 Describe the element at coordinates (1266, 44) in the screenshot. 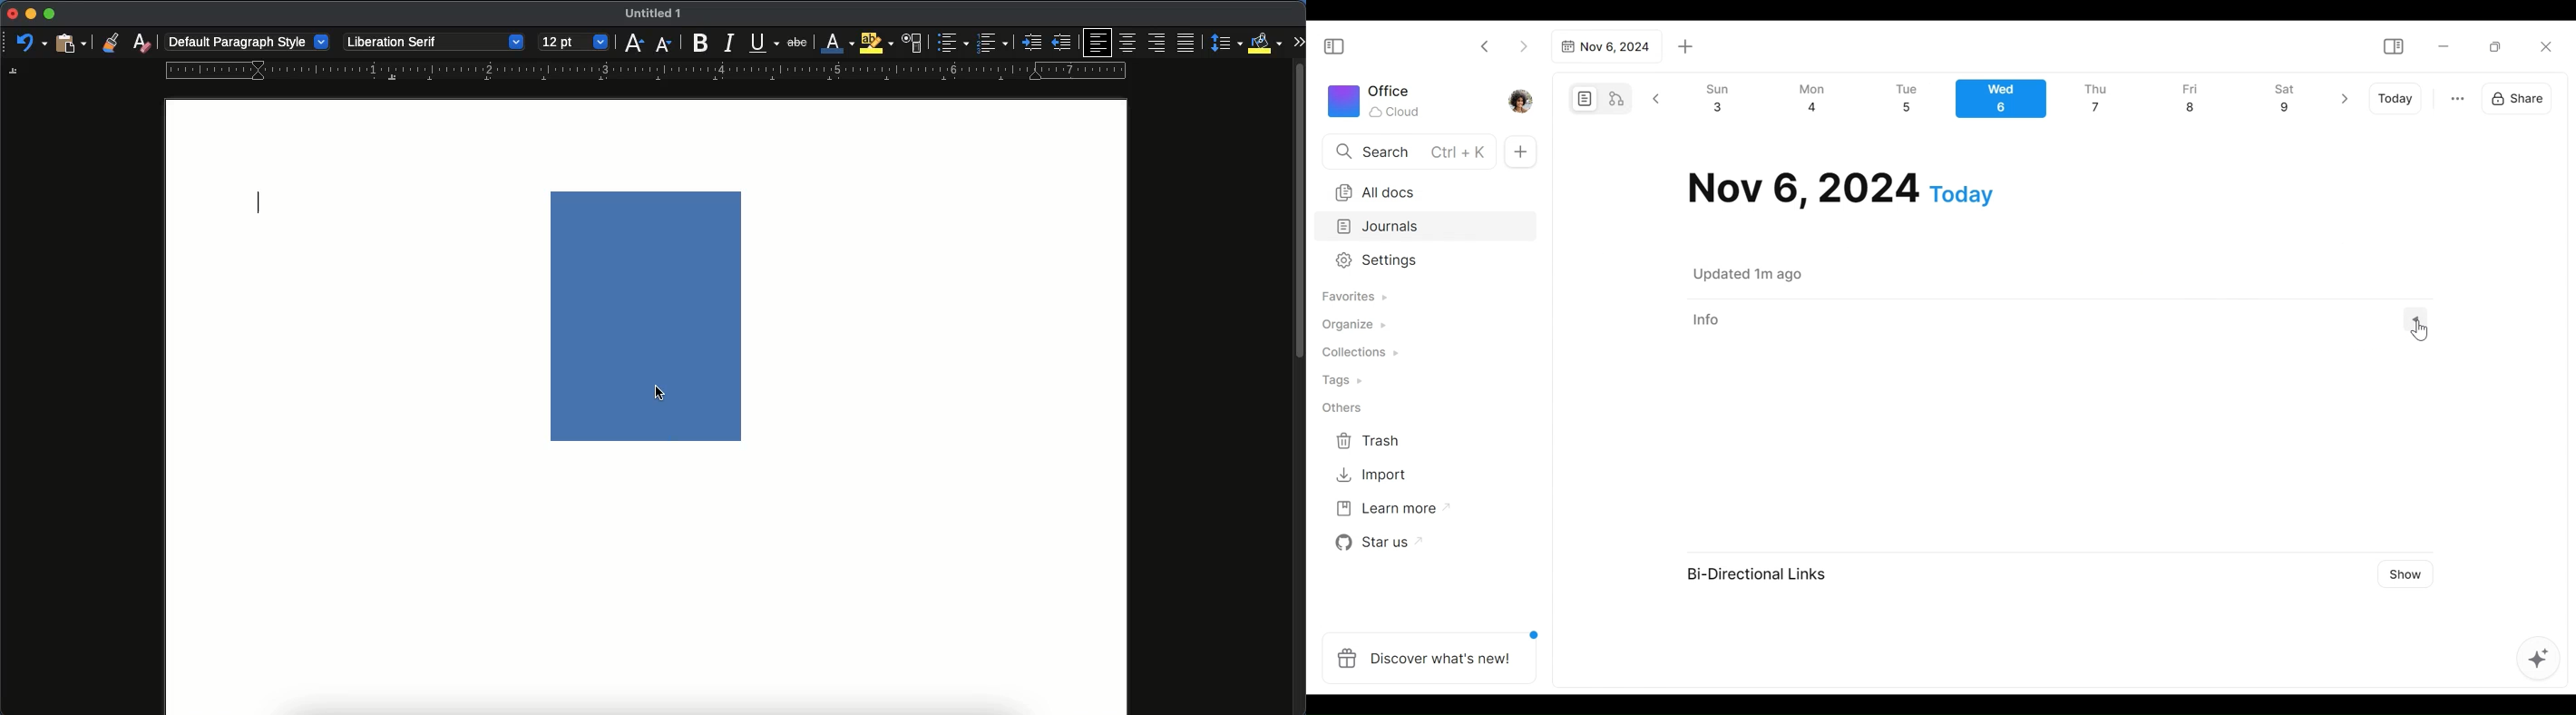

I see `fill color` at that location.